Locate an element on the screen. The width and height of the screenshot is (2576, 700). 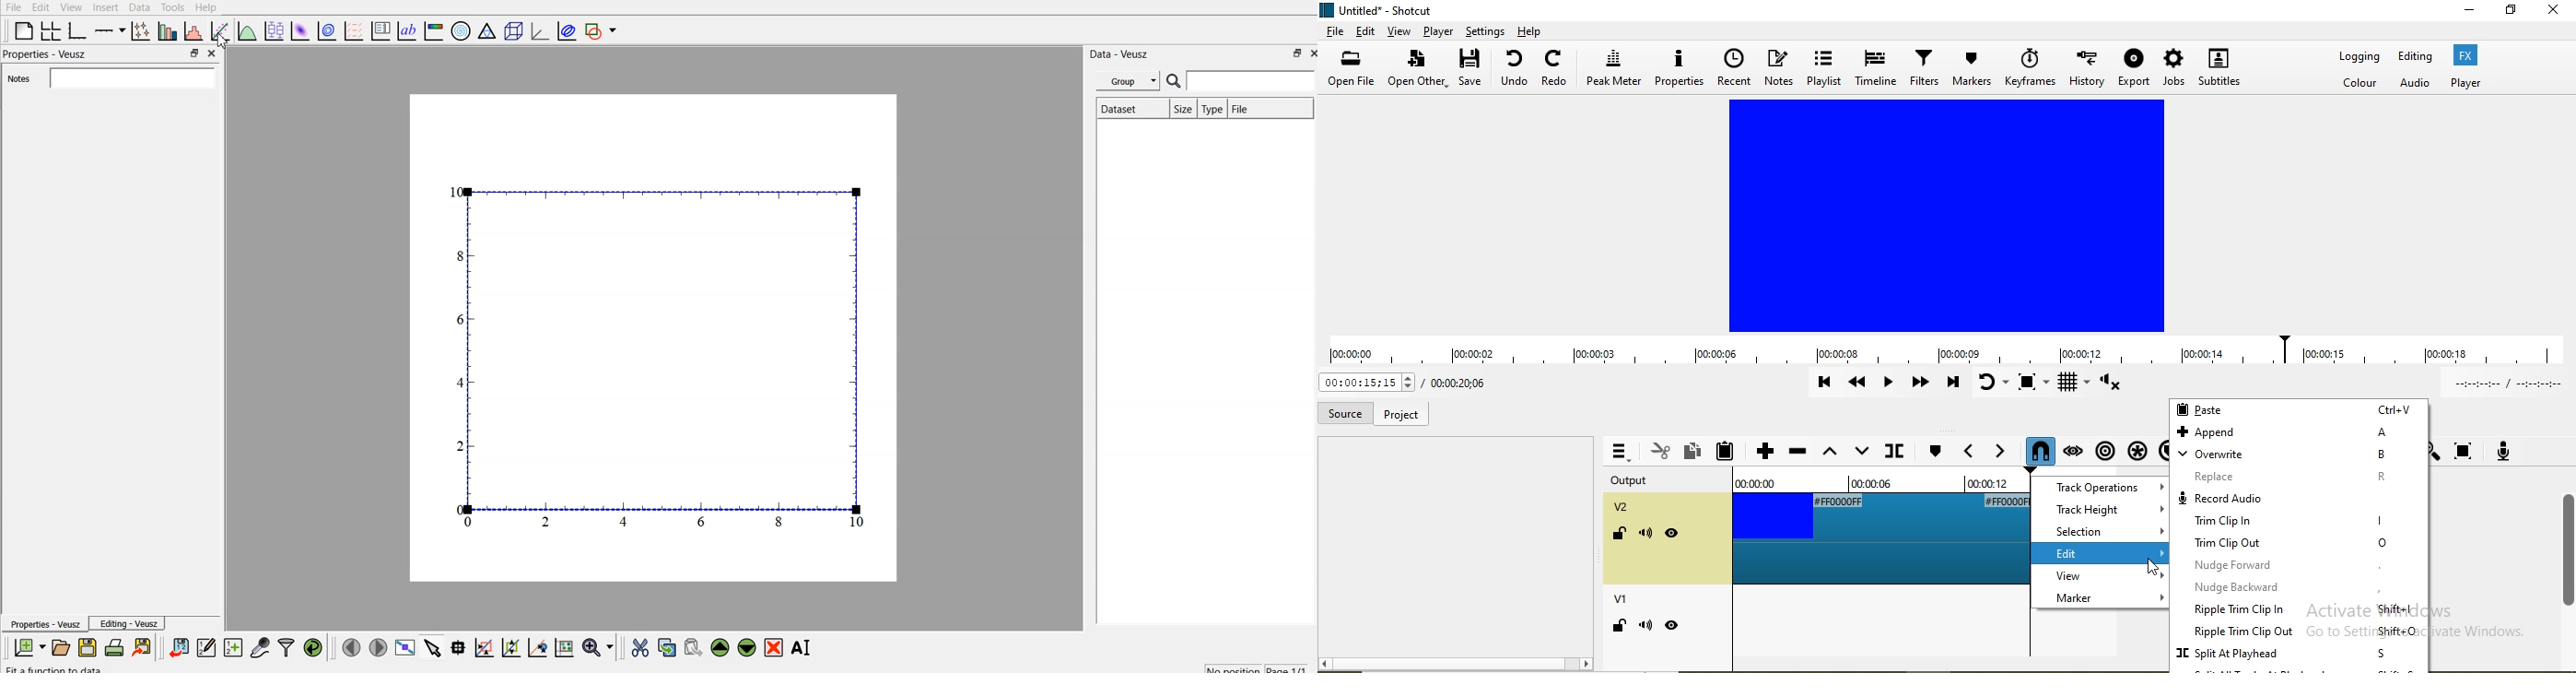
help is located at coordinates (1531, 30).